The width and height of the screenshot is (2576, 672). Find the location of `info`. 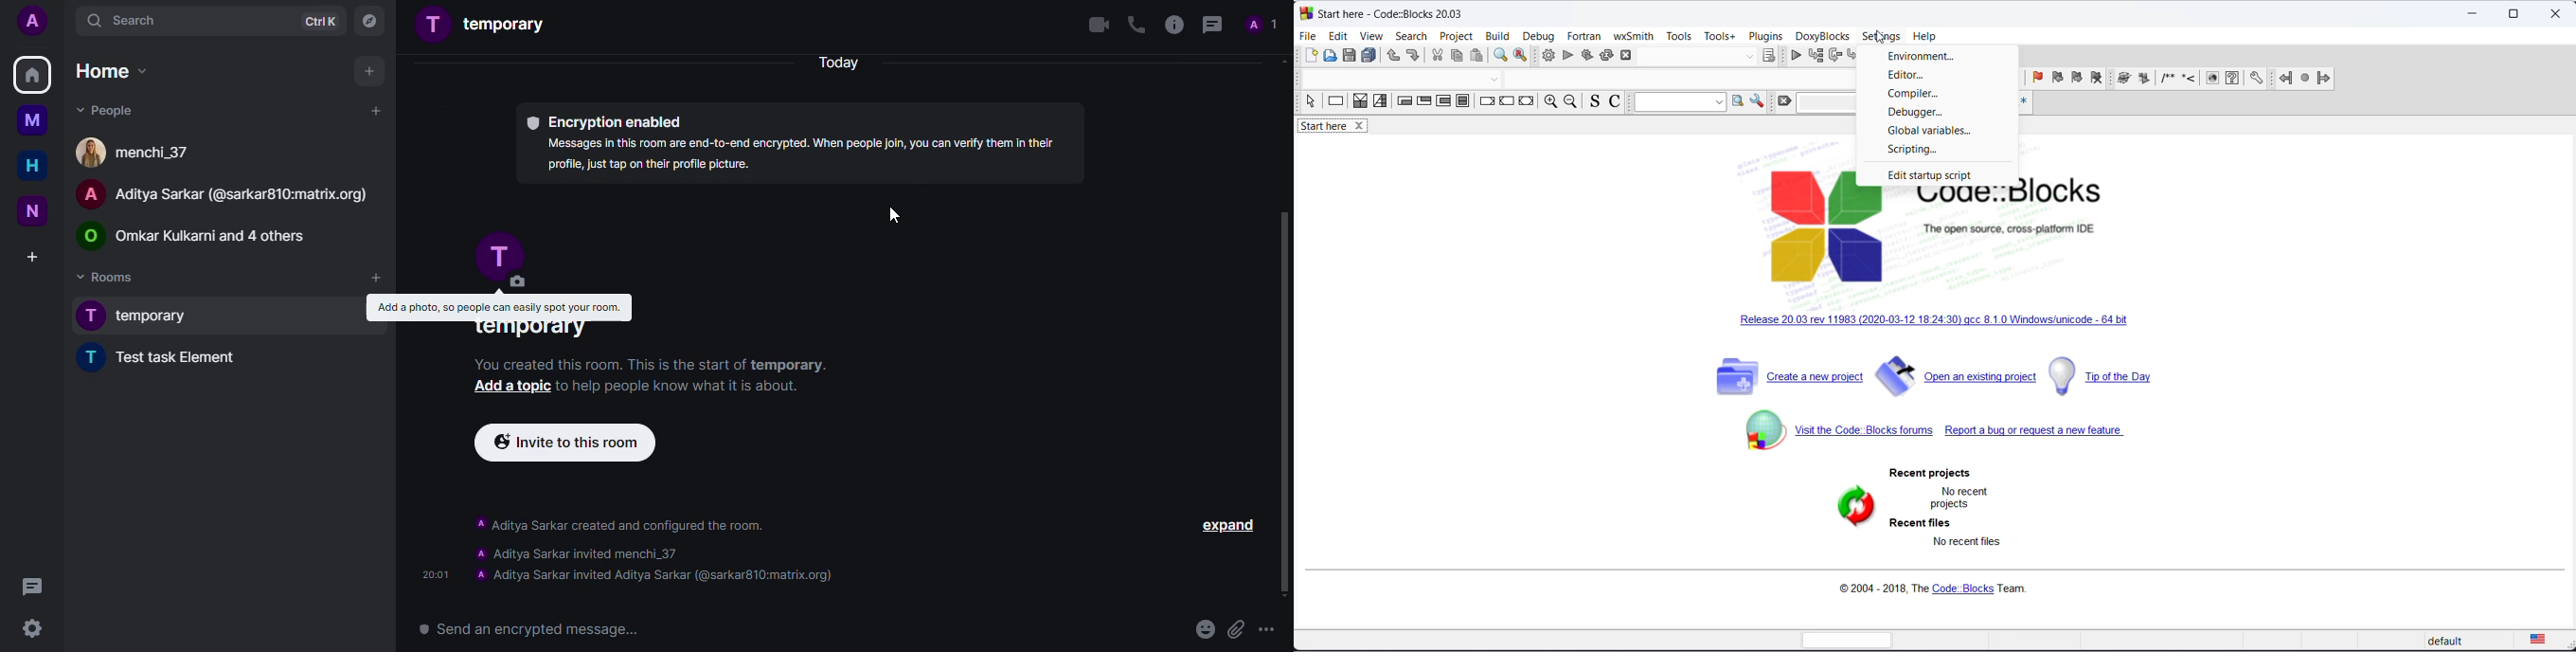

info is located at coordinates (1171, 26).